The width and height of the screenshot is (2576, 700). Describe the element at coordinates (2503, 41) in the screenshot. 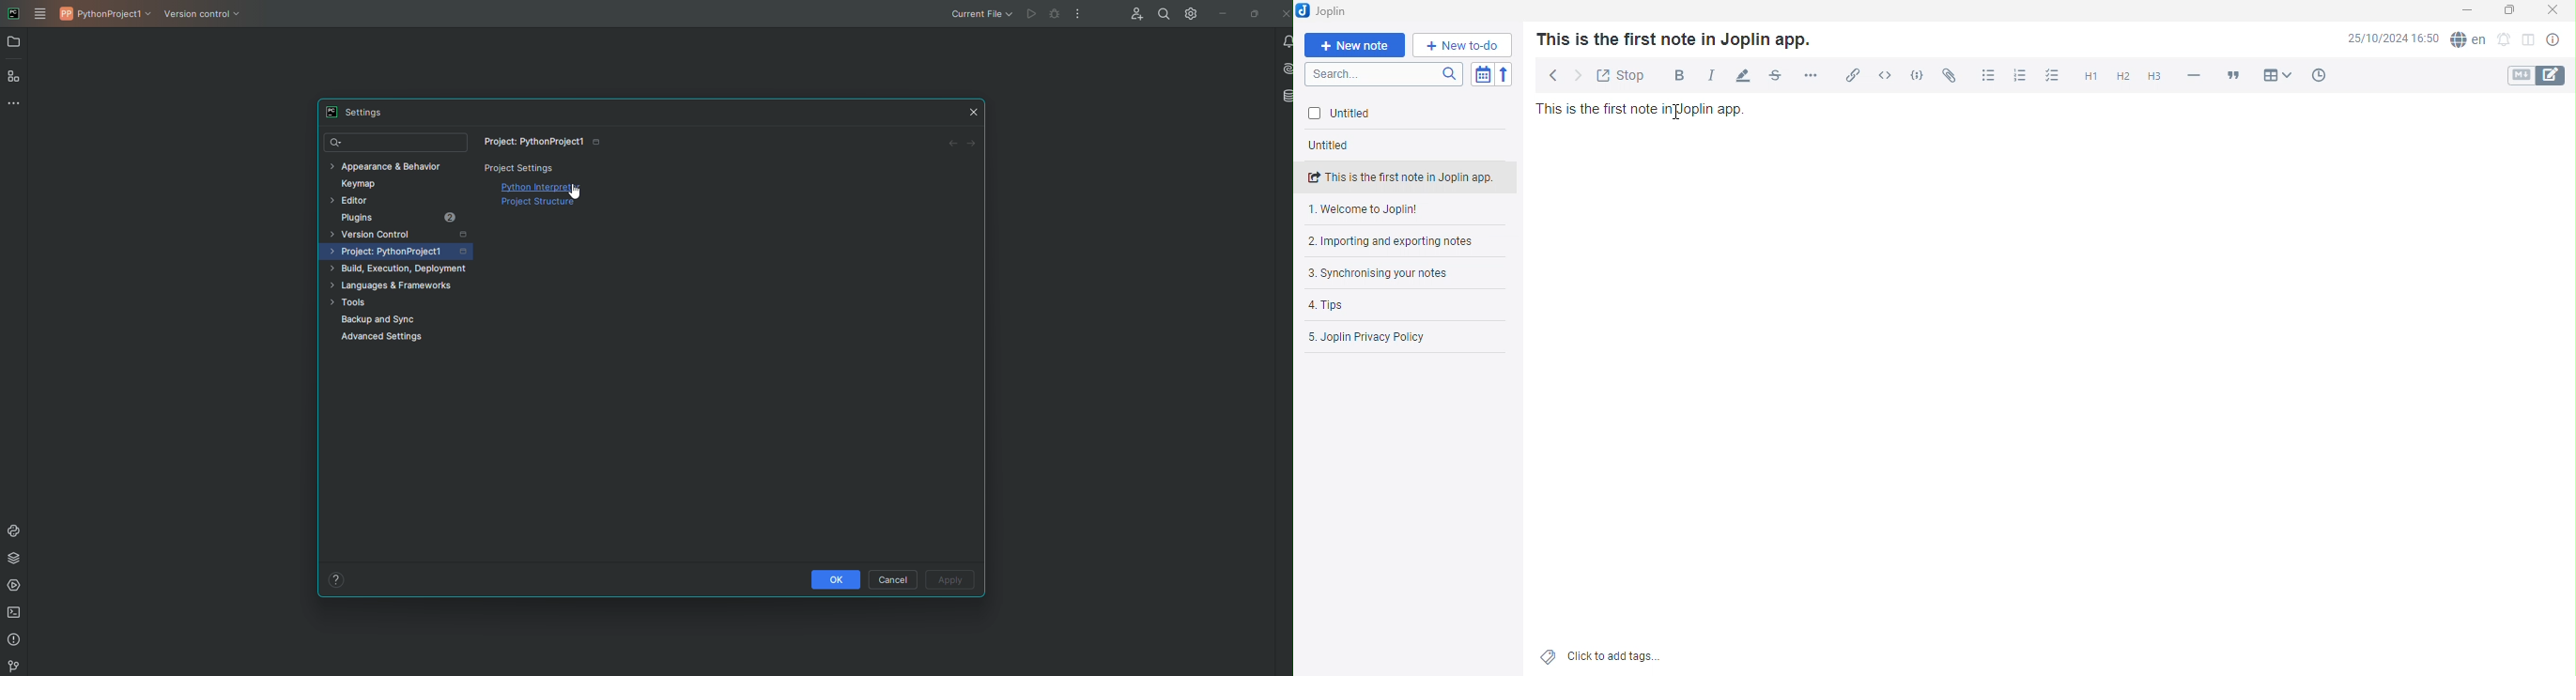

I see `Set ab alarm` at that location.